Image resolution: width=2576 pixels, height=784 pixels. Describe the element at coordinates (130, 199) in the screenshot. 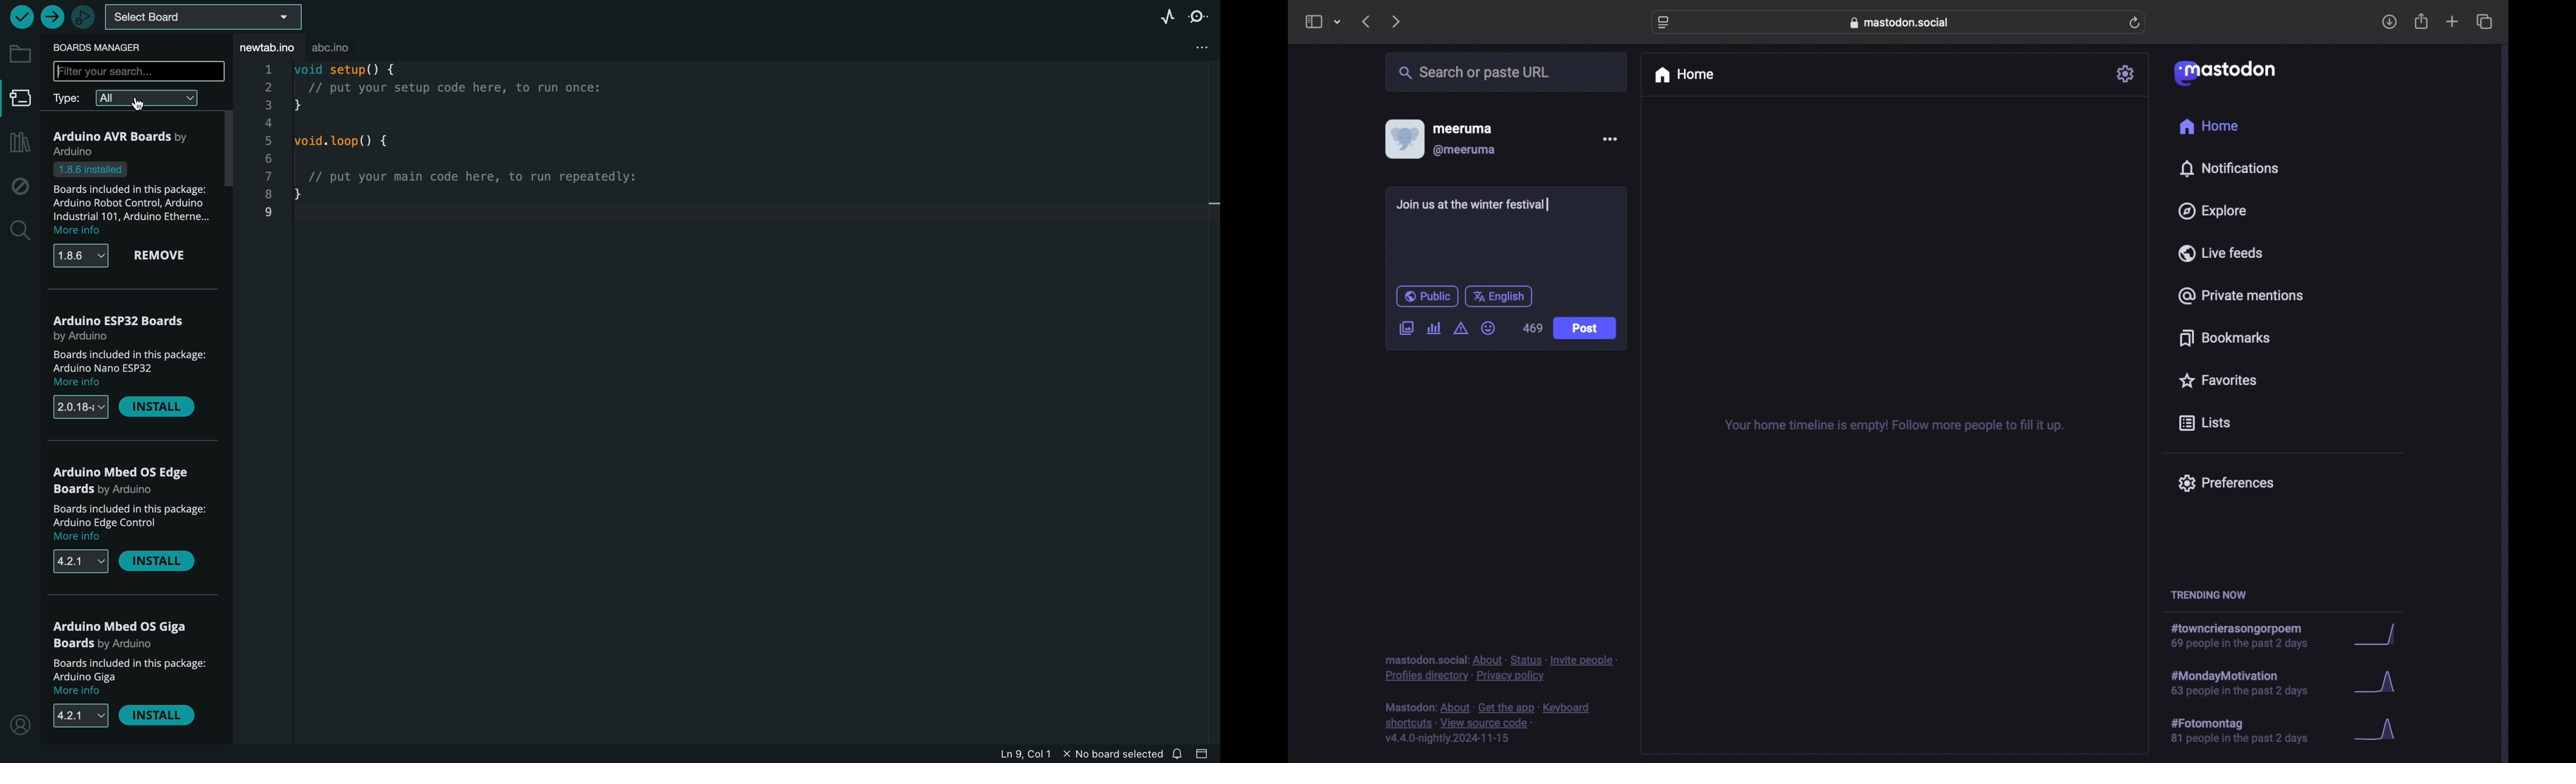

I see `description` at that location.